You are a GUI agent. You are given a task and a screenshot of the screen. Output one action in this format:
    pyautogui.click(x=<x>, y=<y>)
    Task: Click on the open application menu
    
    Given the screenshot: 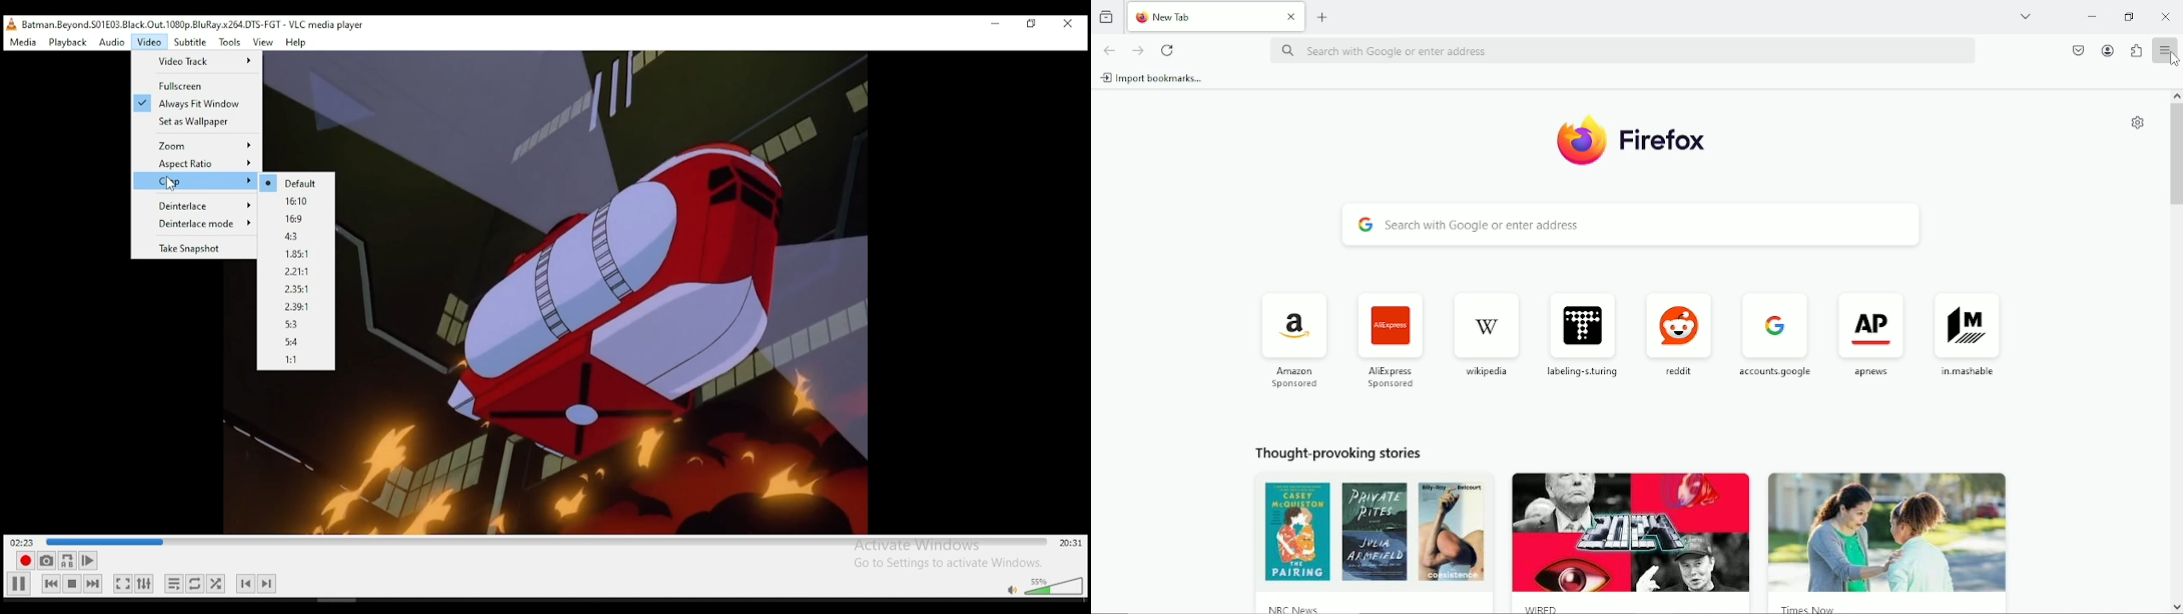 What is the action you would take?
    pyautogui.click(x=2167, y=53)
    